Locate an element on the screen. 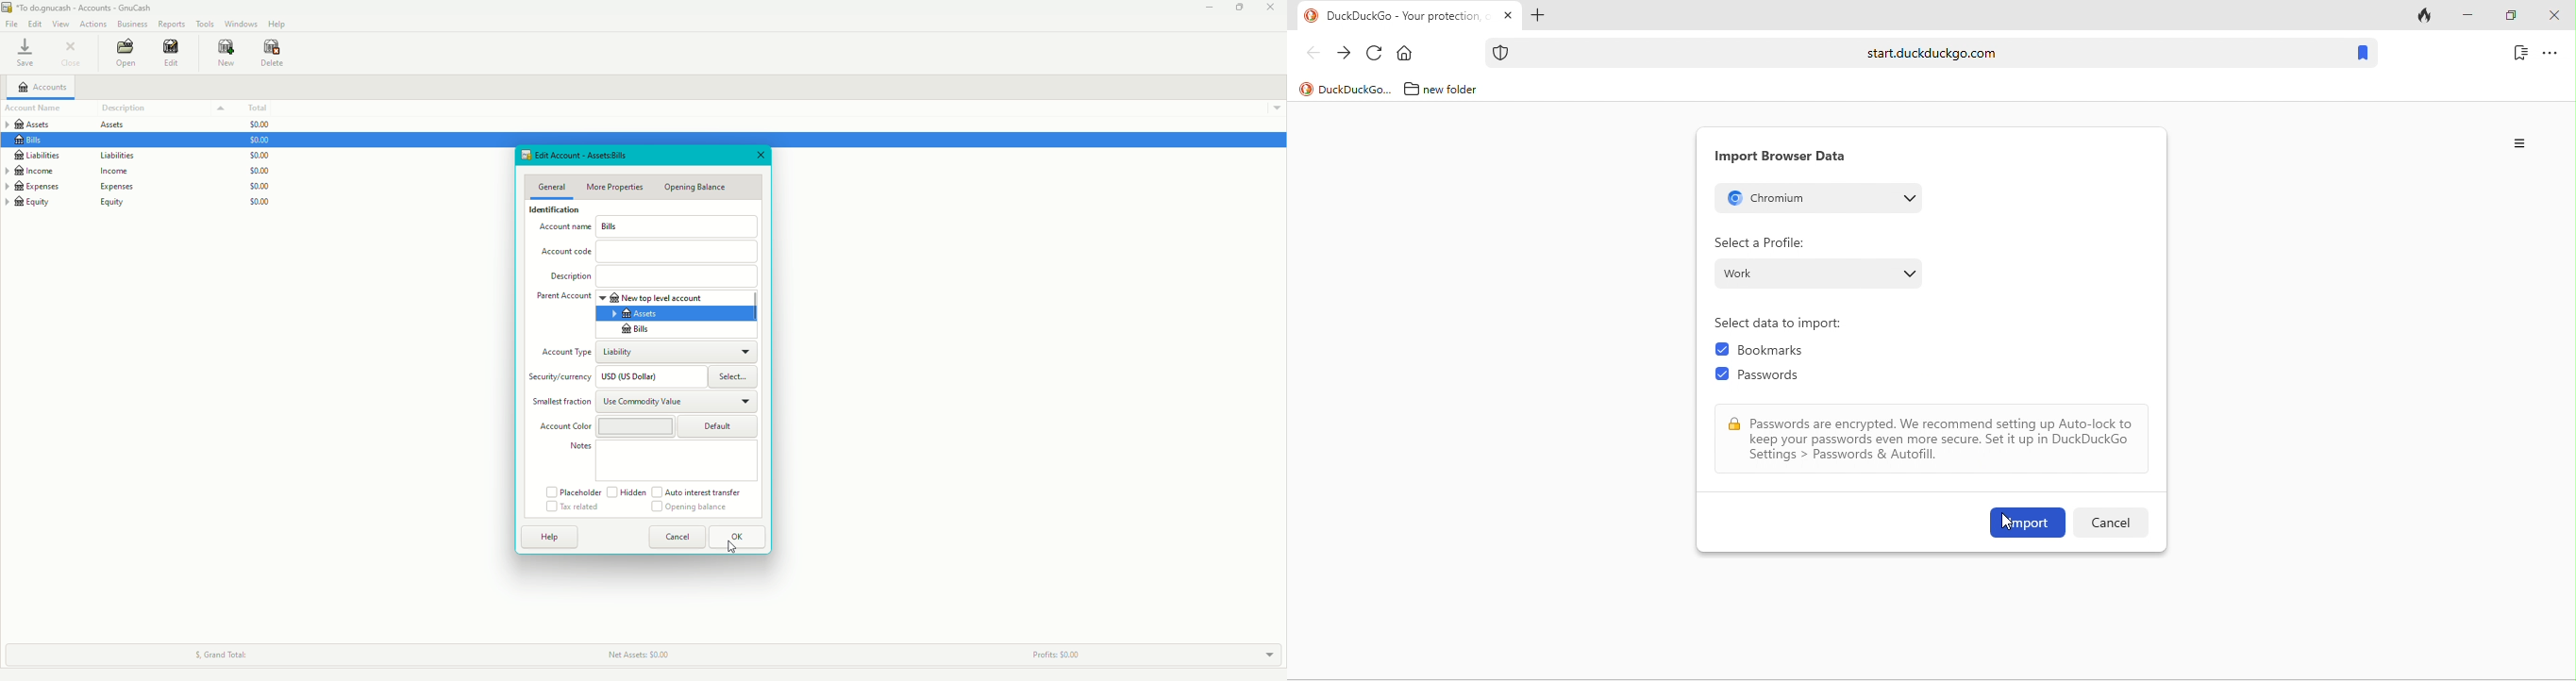  Opening Balance is located at coordinates (699, 189).